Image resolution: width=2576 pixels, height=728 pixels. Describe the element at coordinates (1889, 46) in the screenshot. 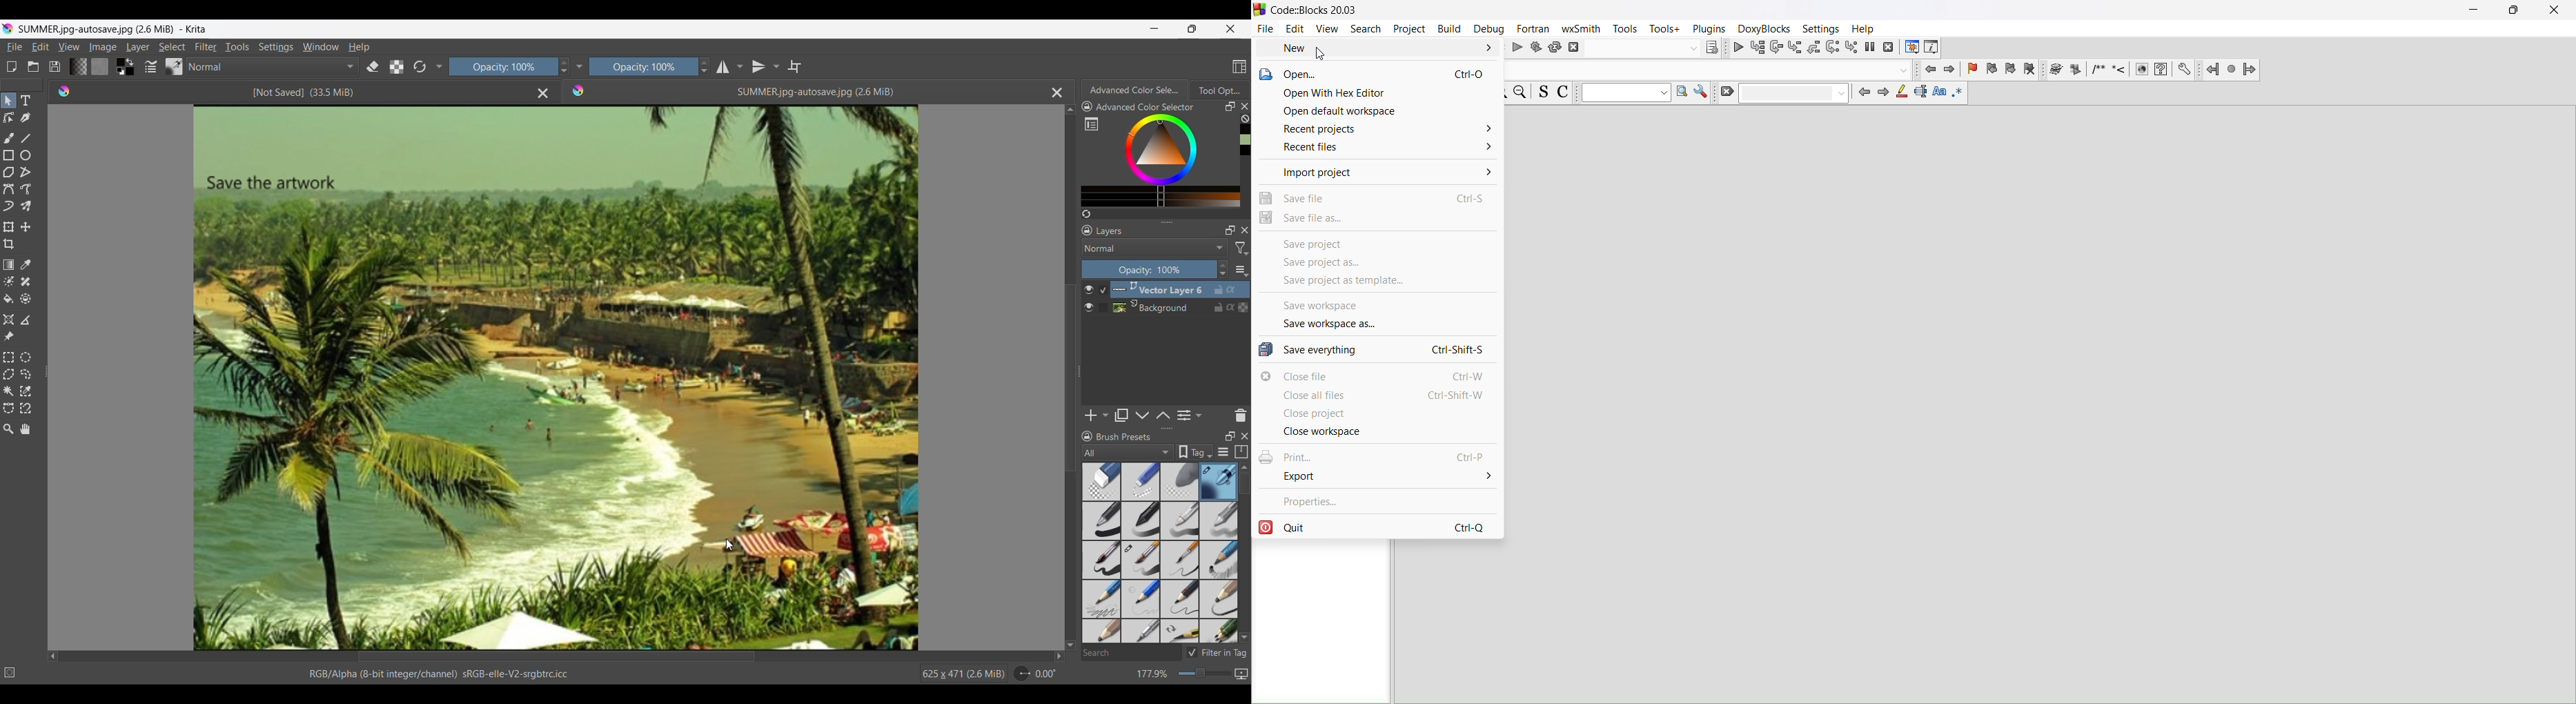

I see `stop debugger` at that location.